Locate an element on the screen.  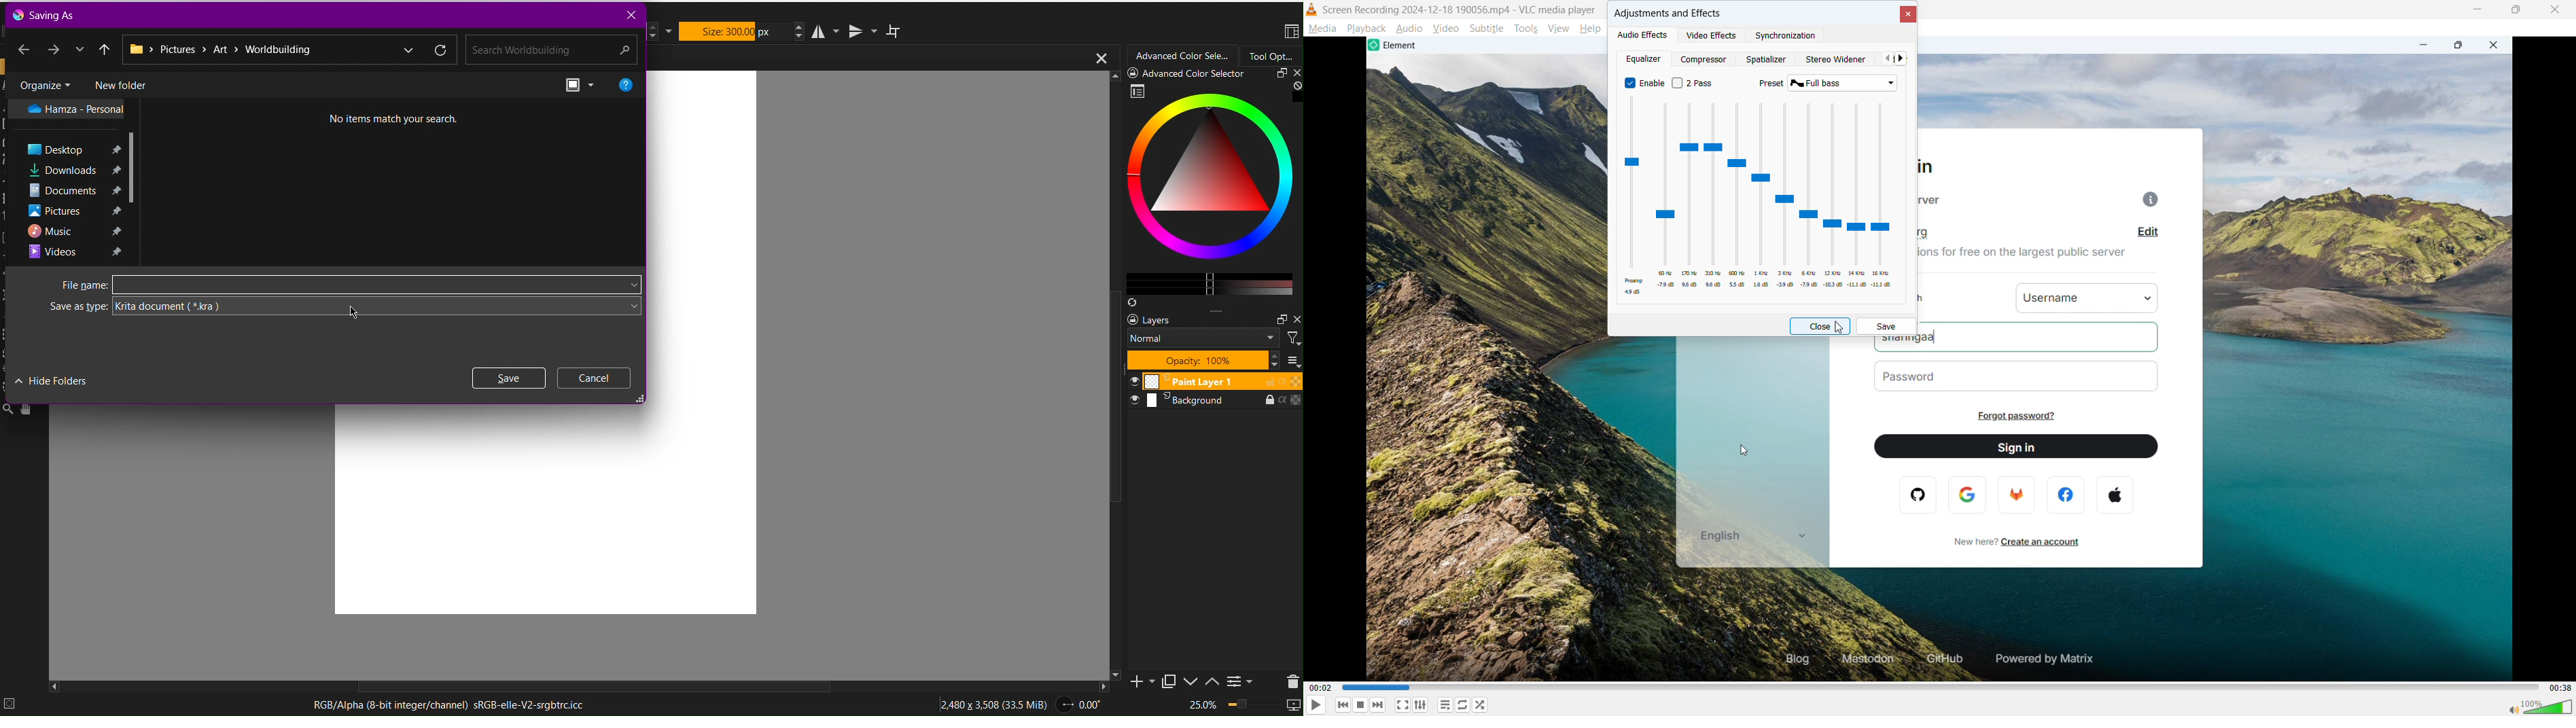
pinned is located at coordinates (113, 168).